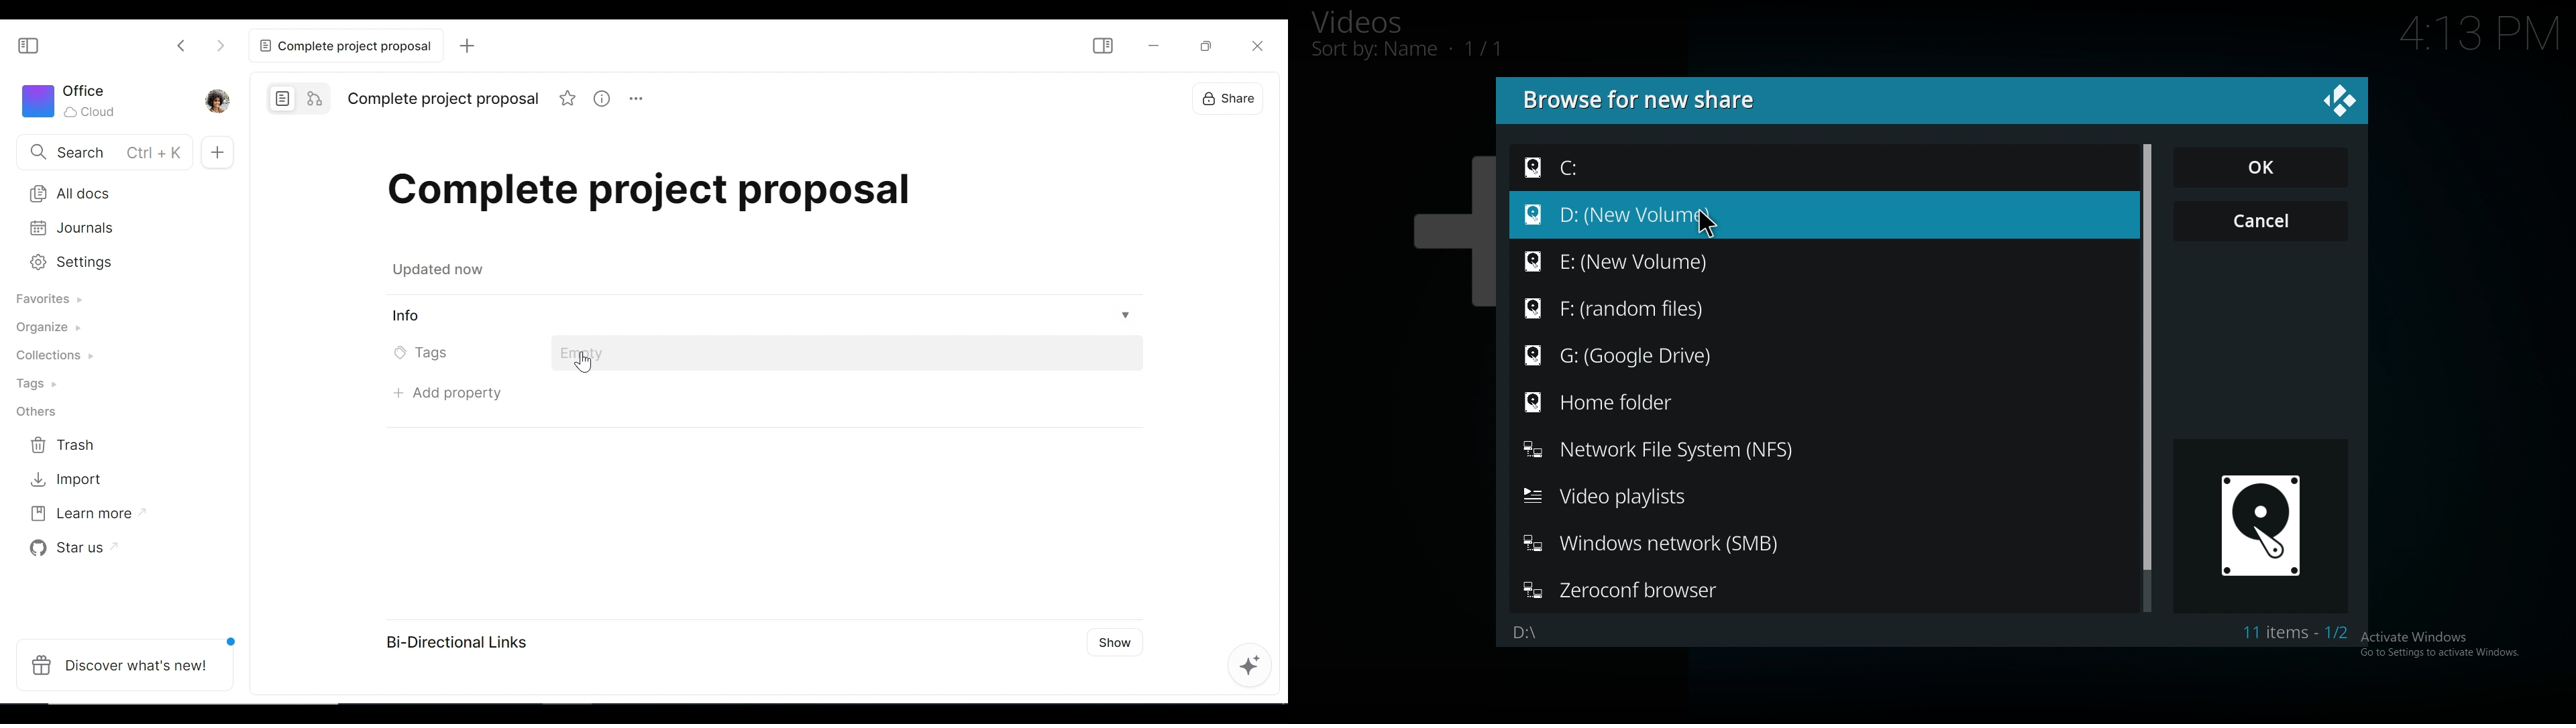 This screenshot has height=728, width=2576. Describe the element at coordinates (1204, 45) in the screenshot. I see `Restore` at that location.